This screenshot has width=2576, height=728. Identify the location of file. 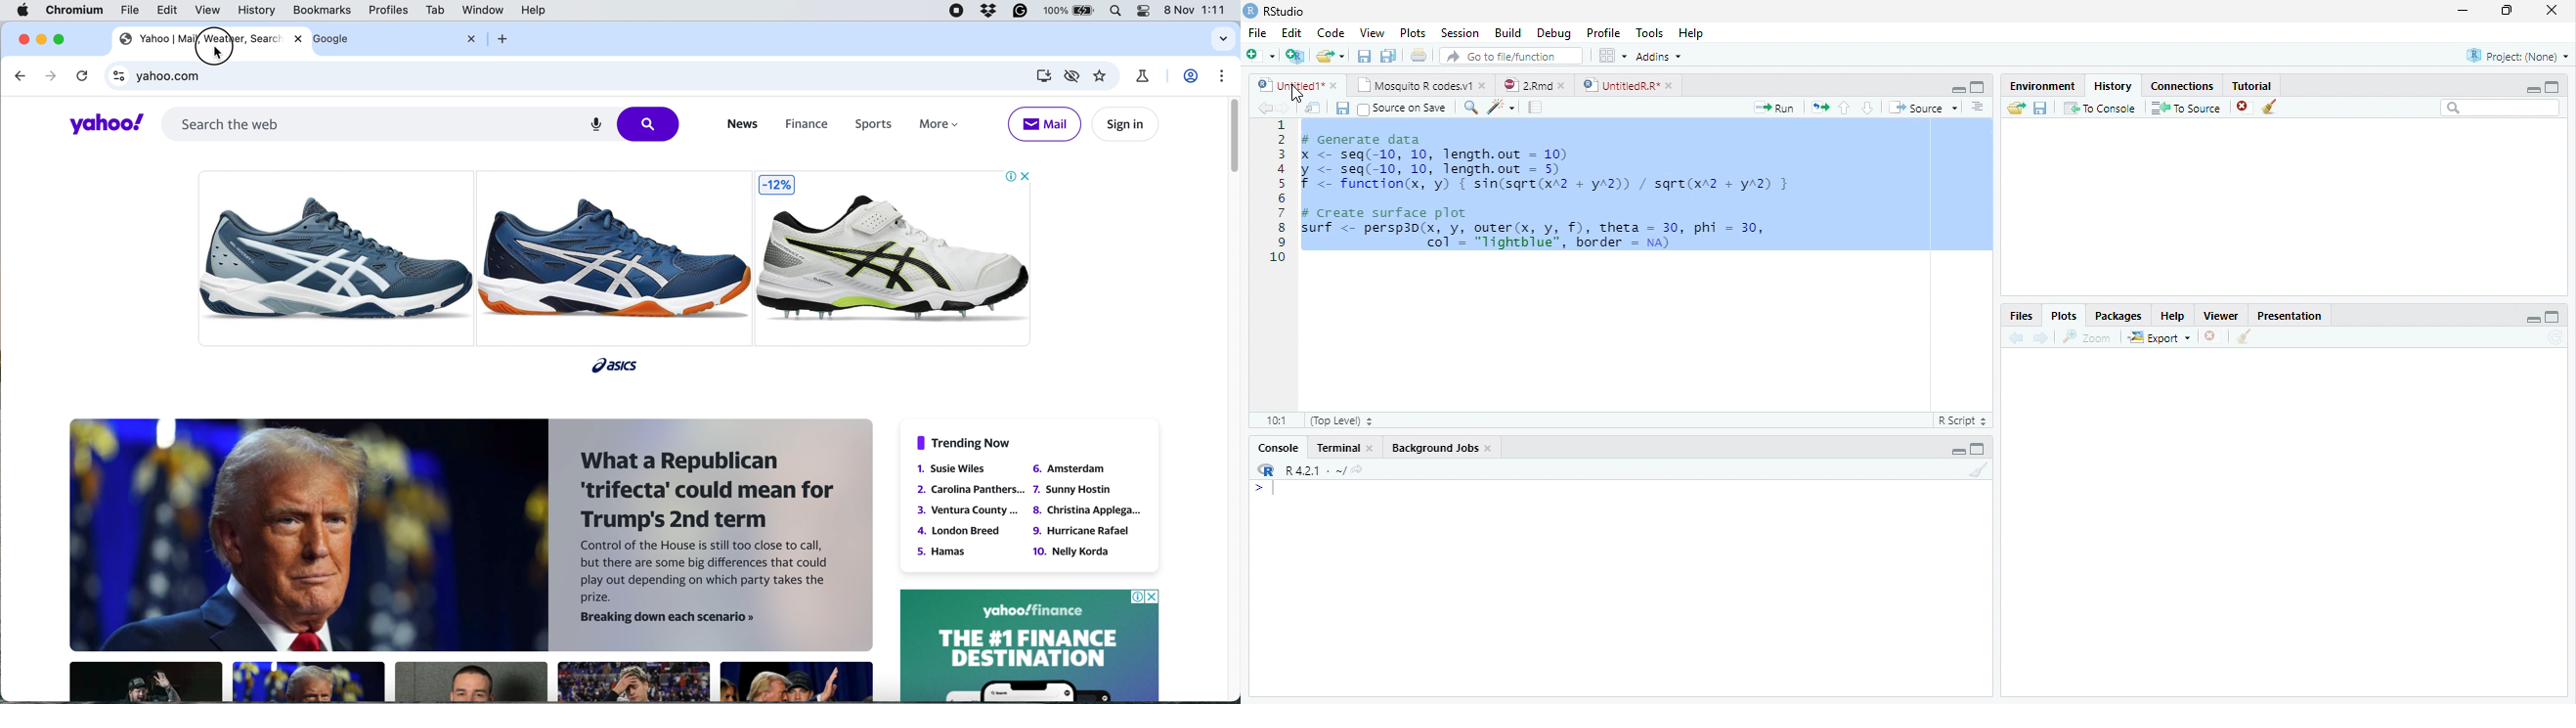
(130, 13).